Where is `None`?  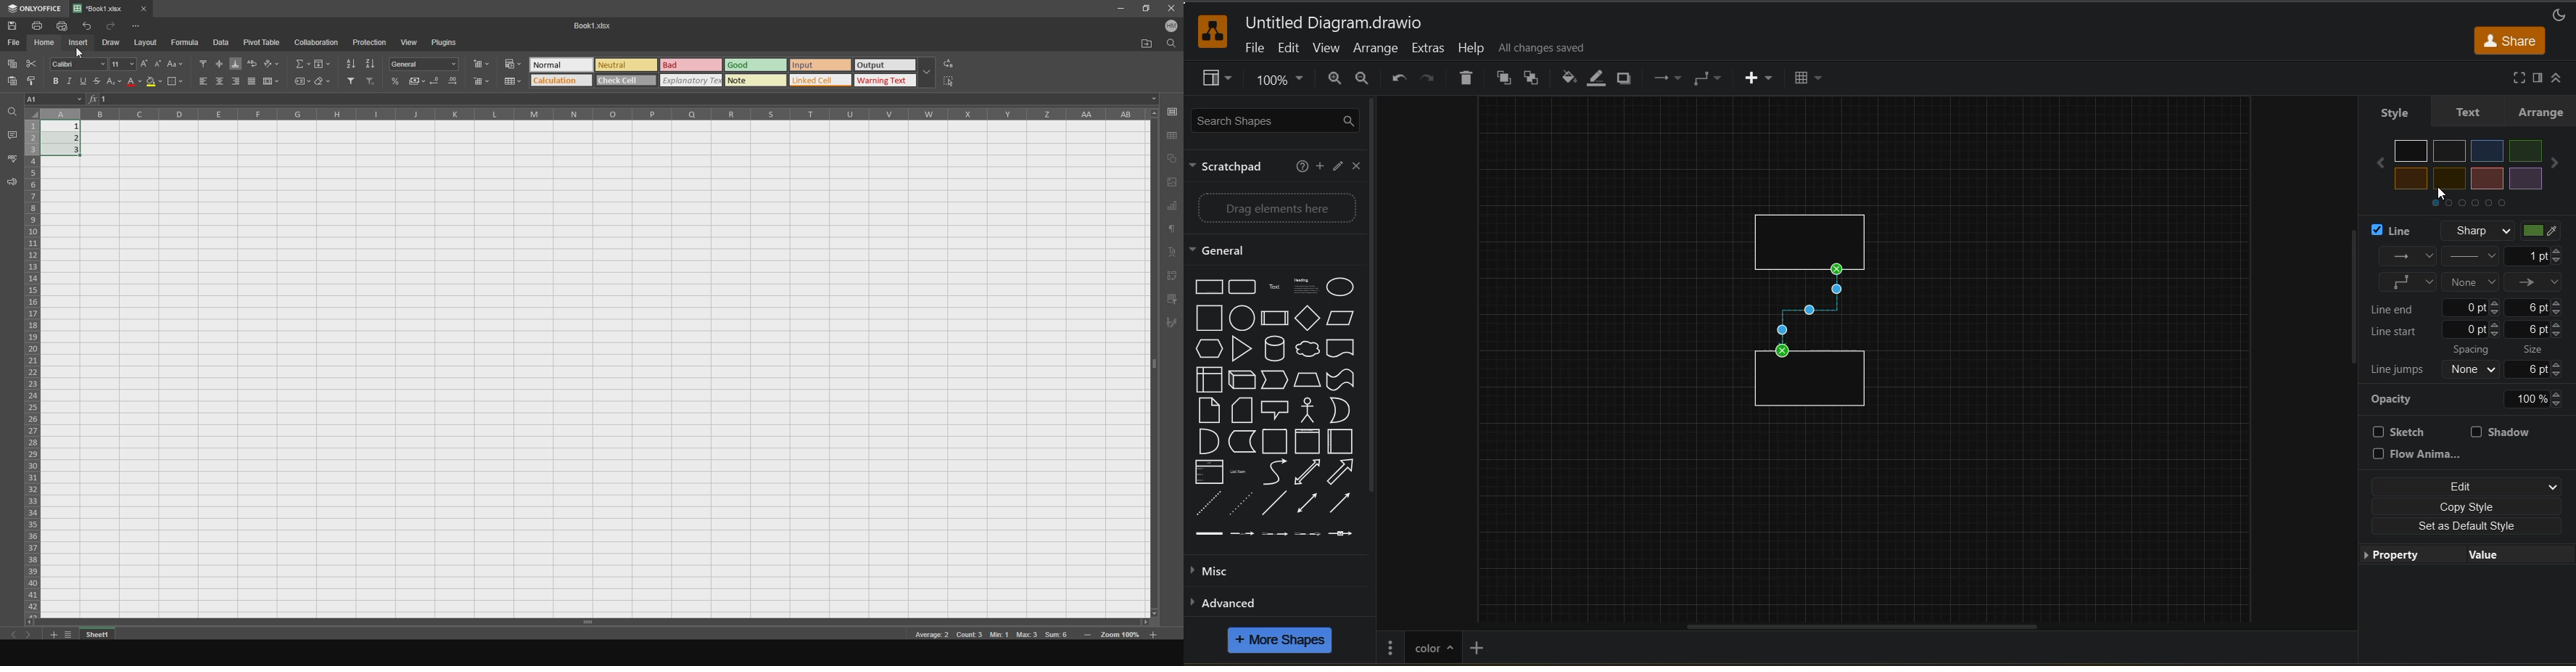 None is located at coordinates (2473, 369).